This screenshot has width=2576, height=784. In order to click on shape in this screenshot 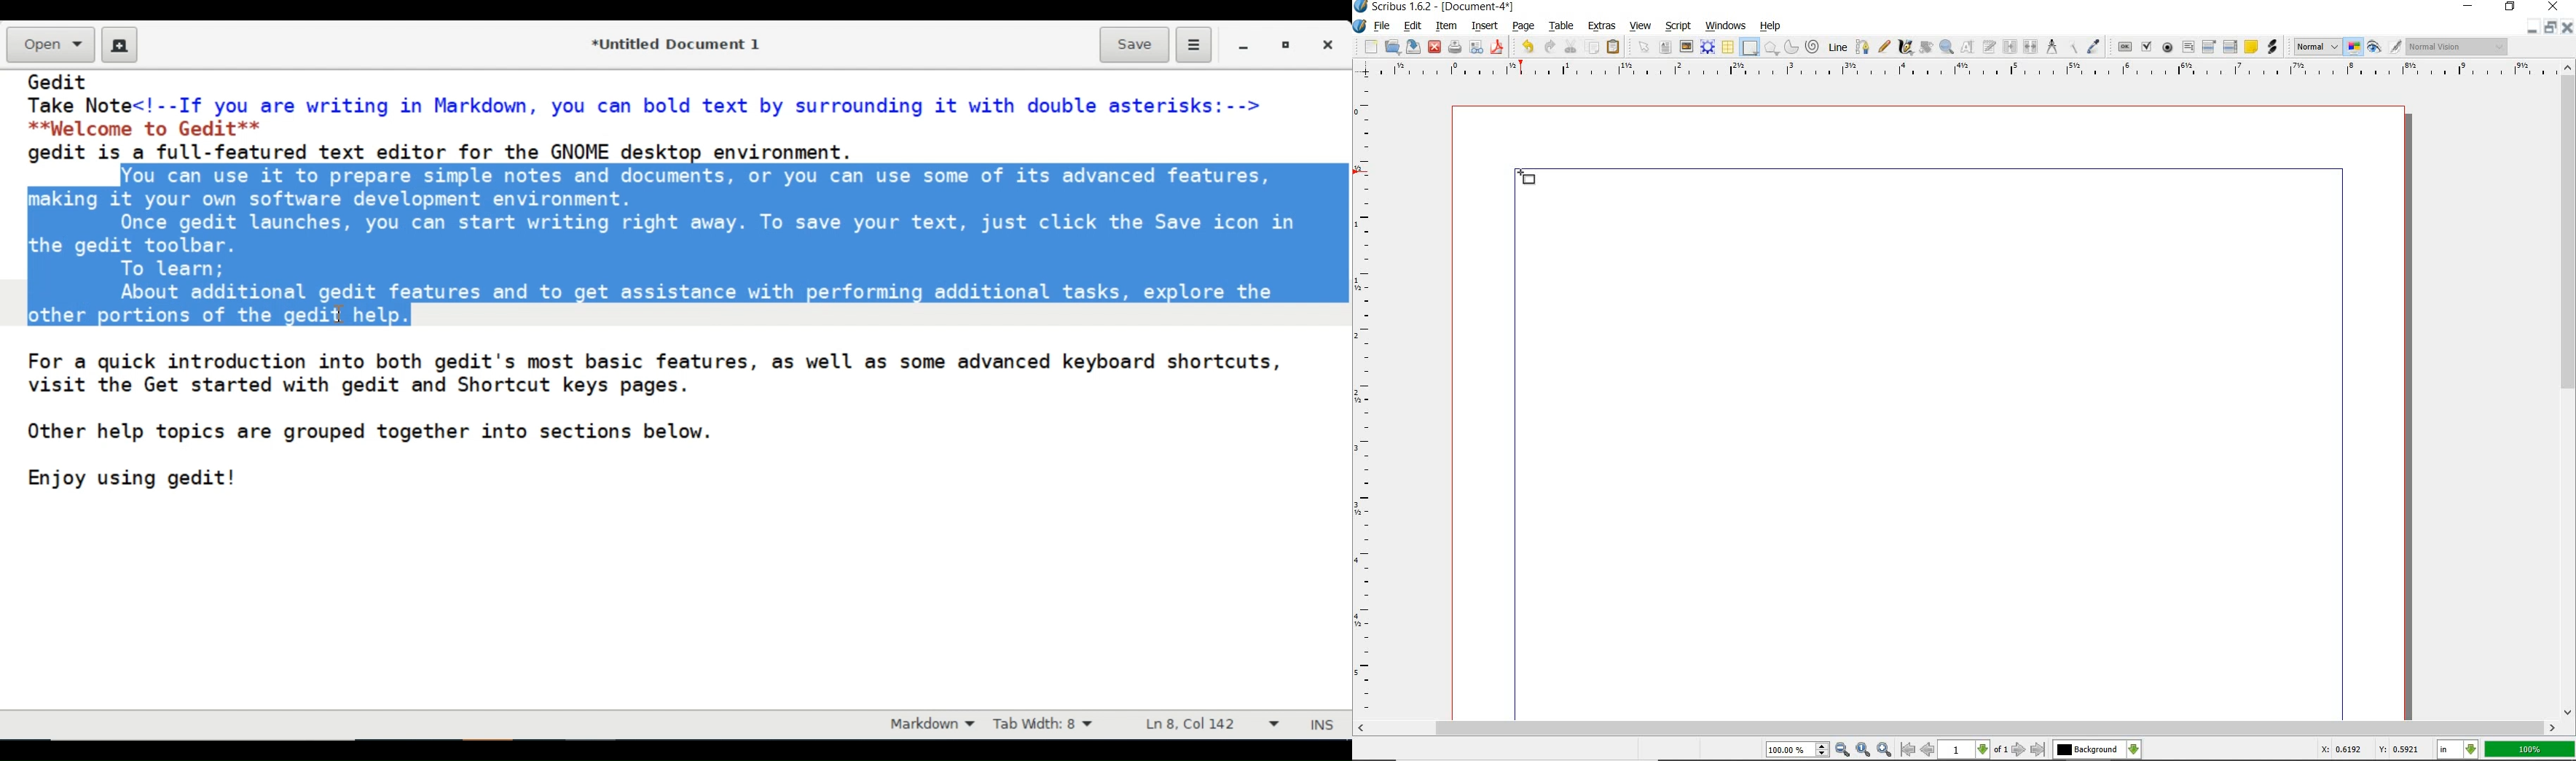, I will do `click(1750, 48)`.